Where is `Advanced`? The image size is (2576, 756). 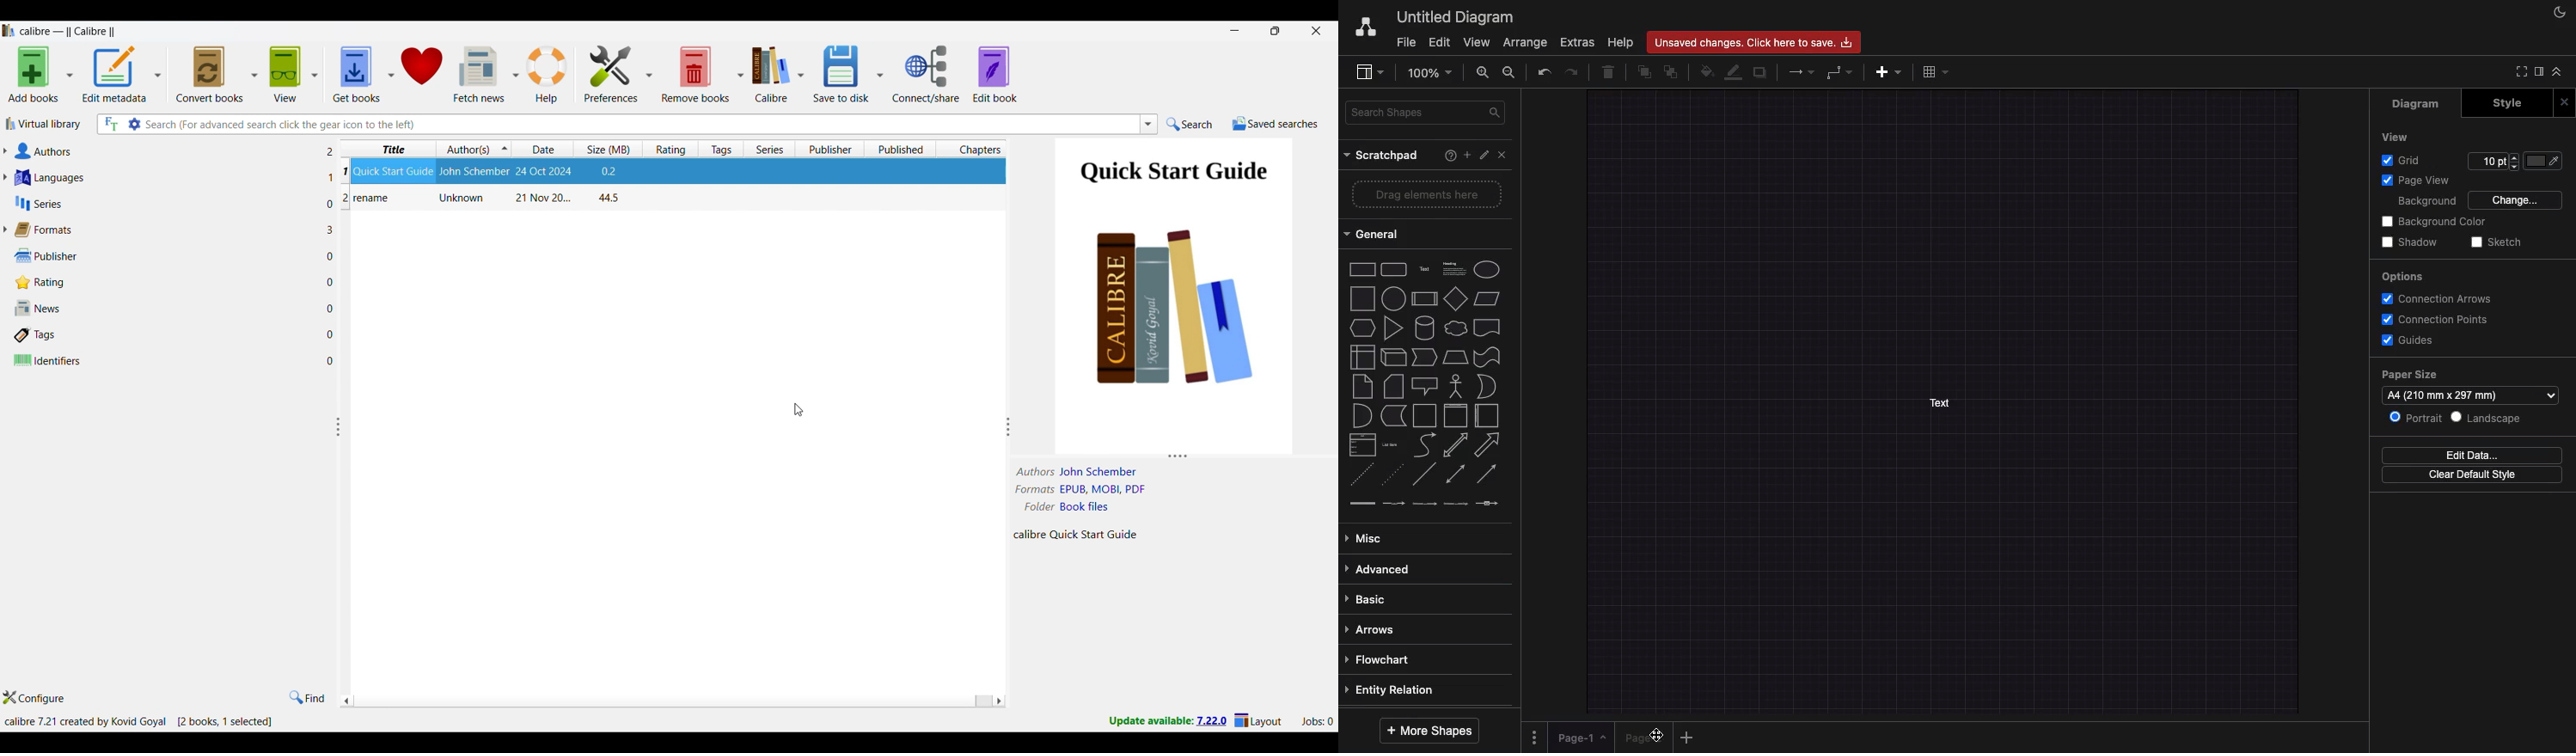 Advanced is located at coordinates (1383, 569).